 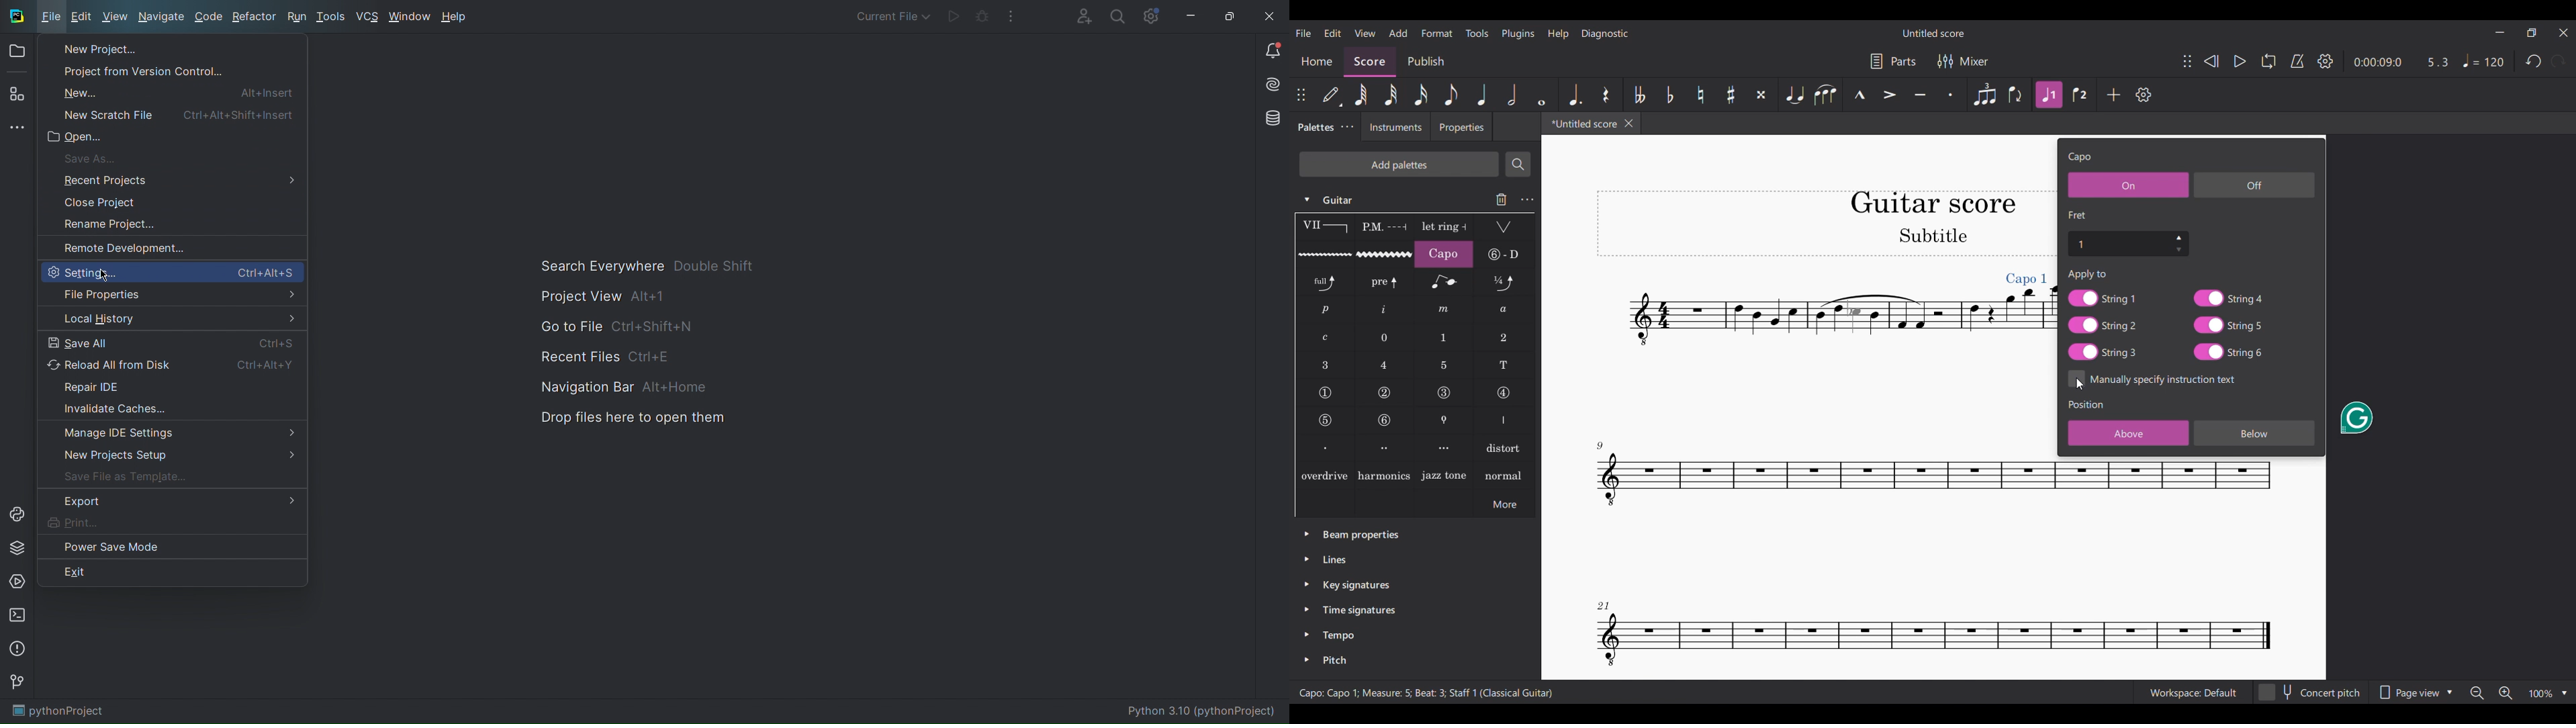 I want to click on Loop playback, so click(x=2269, y=61).